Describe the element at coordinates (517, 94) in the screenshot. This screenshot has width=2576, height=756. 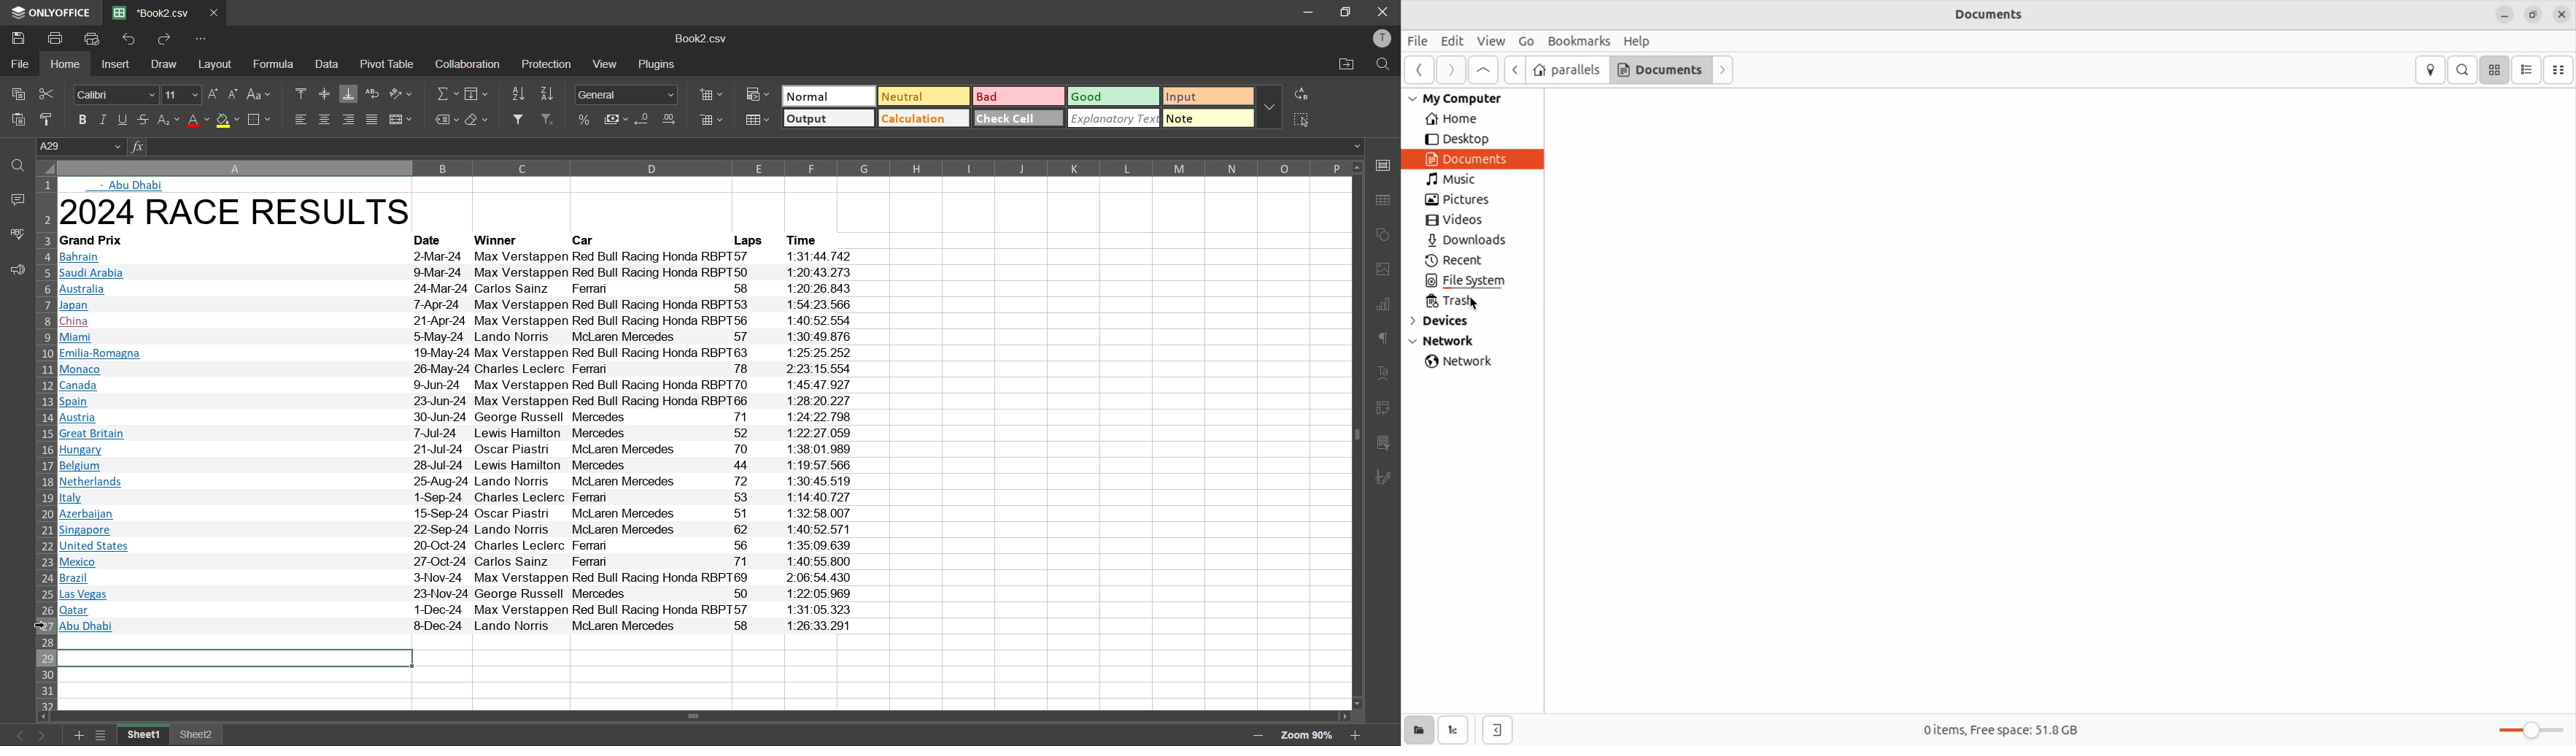
I see `sort ascending` at that location.